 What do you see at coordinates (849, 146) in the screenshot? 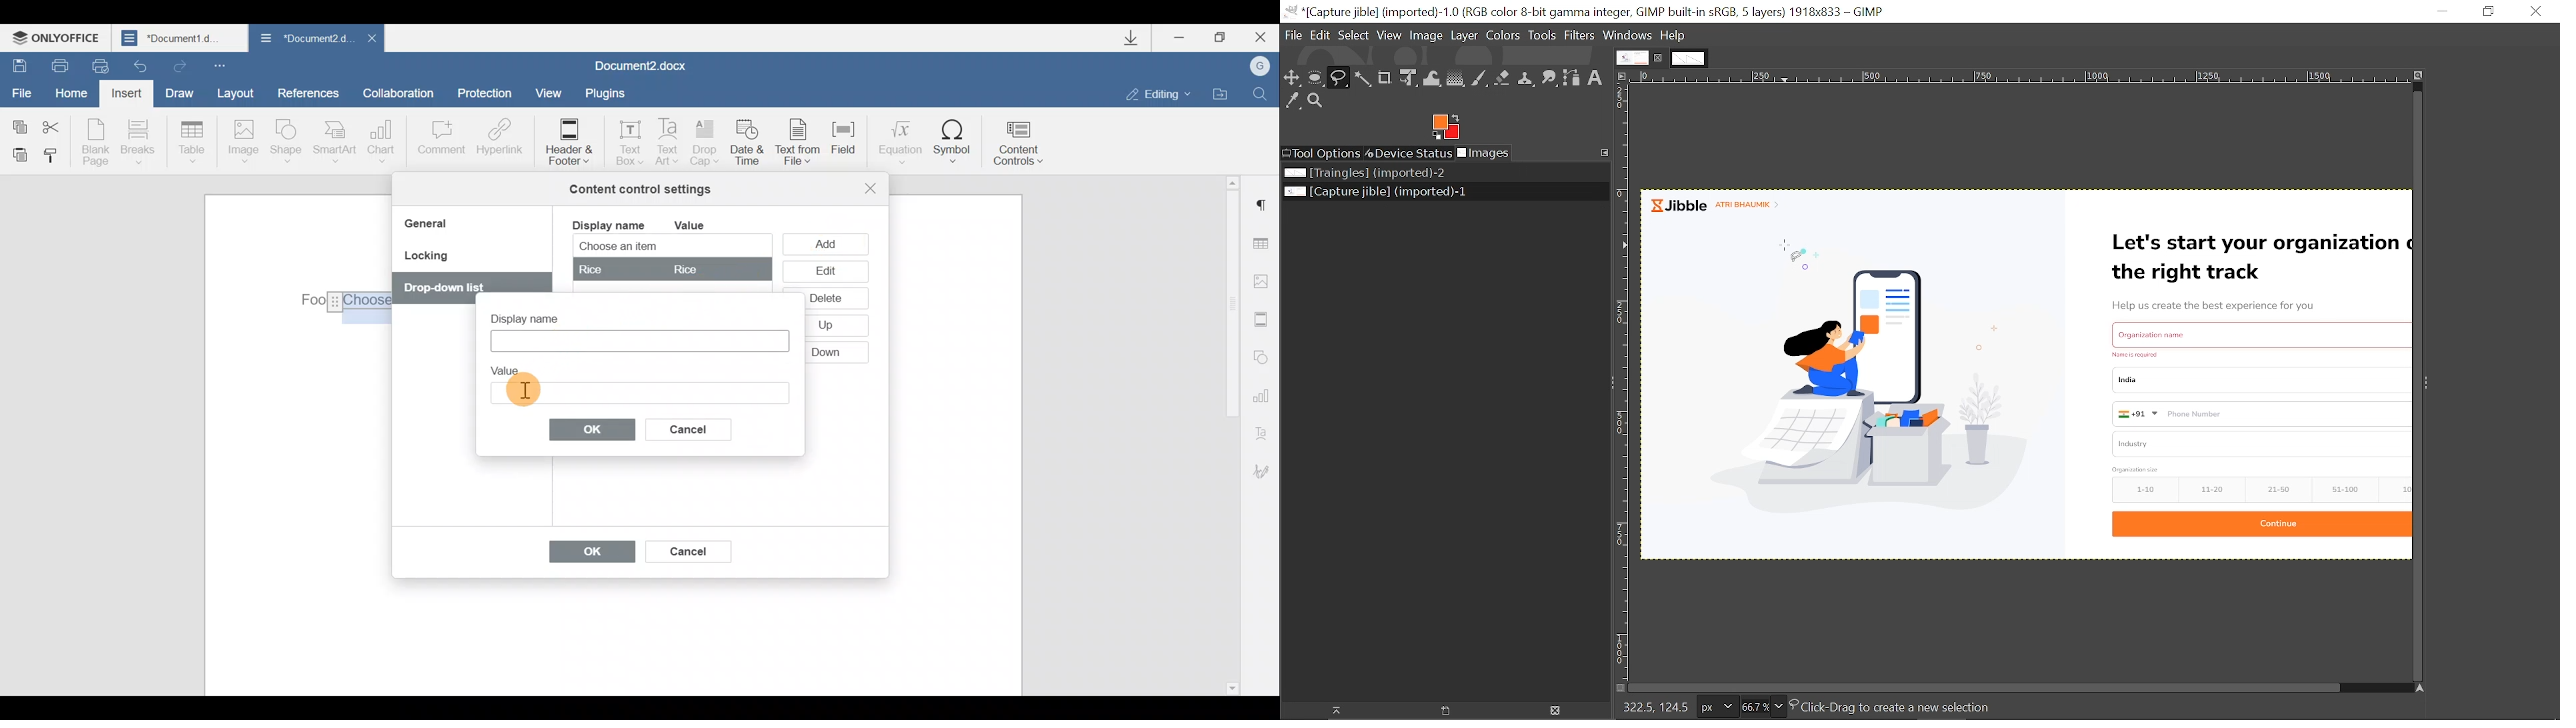
I see `Field` at bounding box center [849, 146].